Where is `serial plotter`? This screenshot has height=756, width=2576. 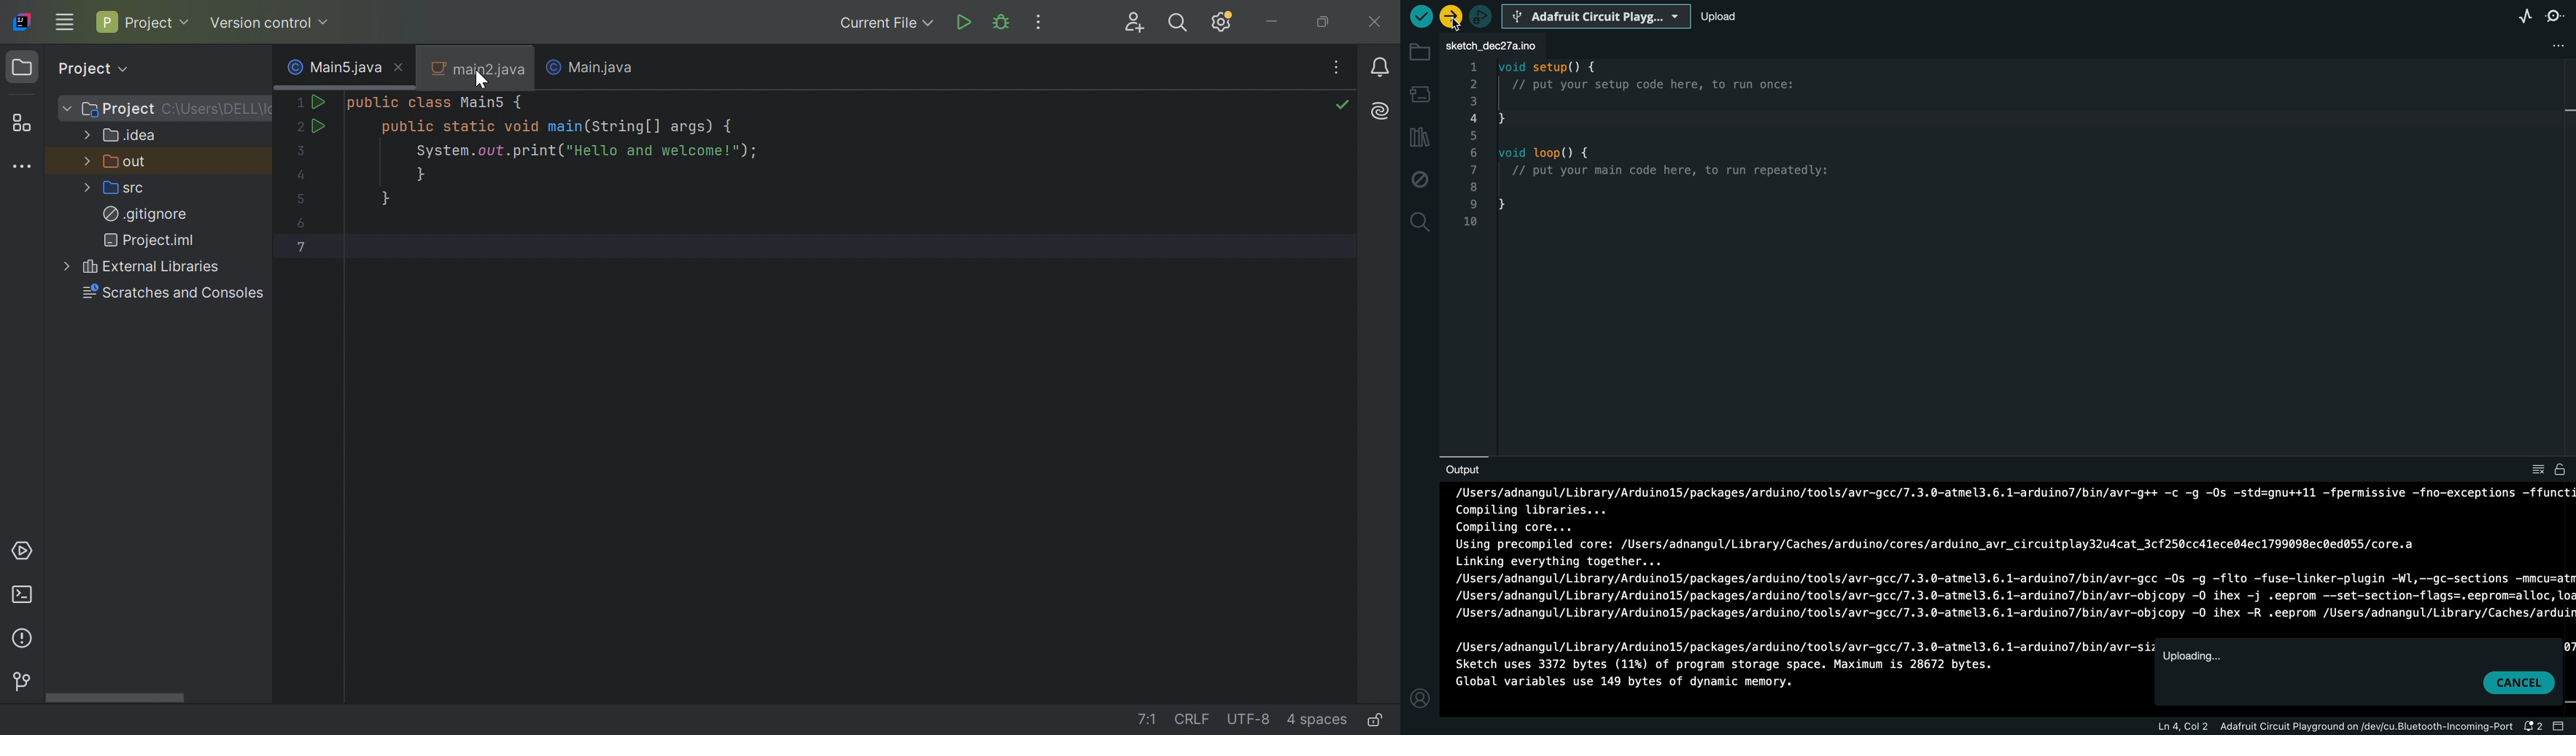 serial plotter is located at coordinates (2522, 16).